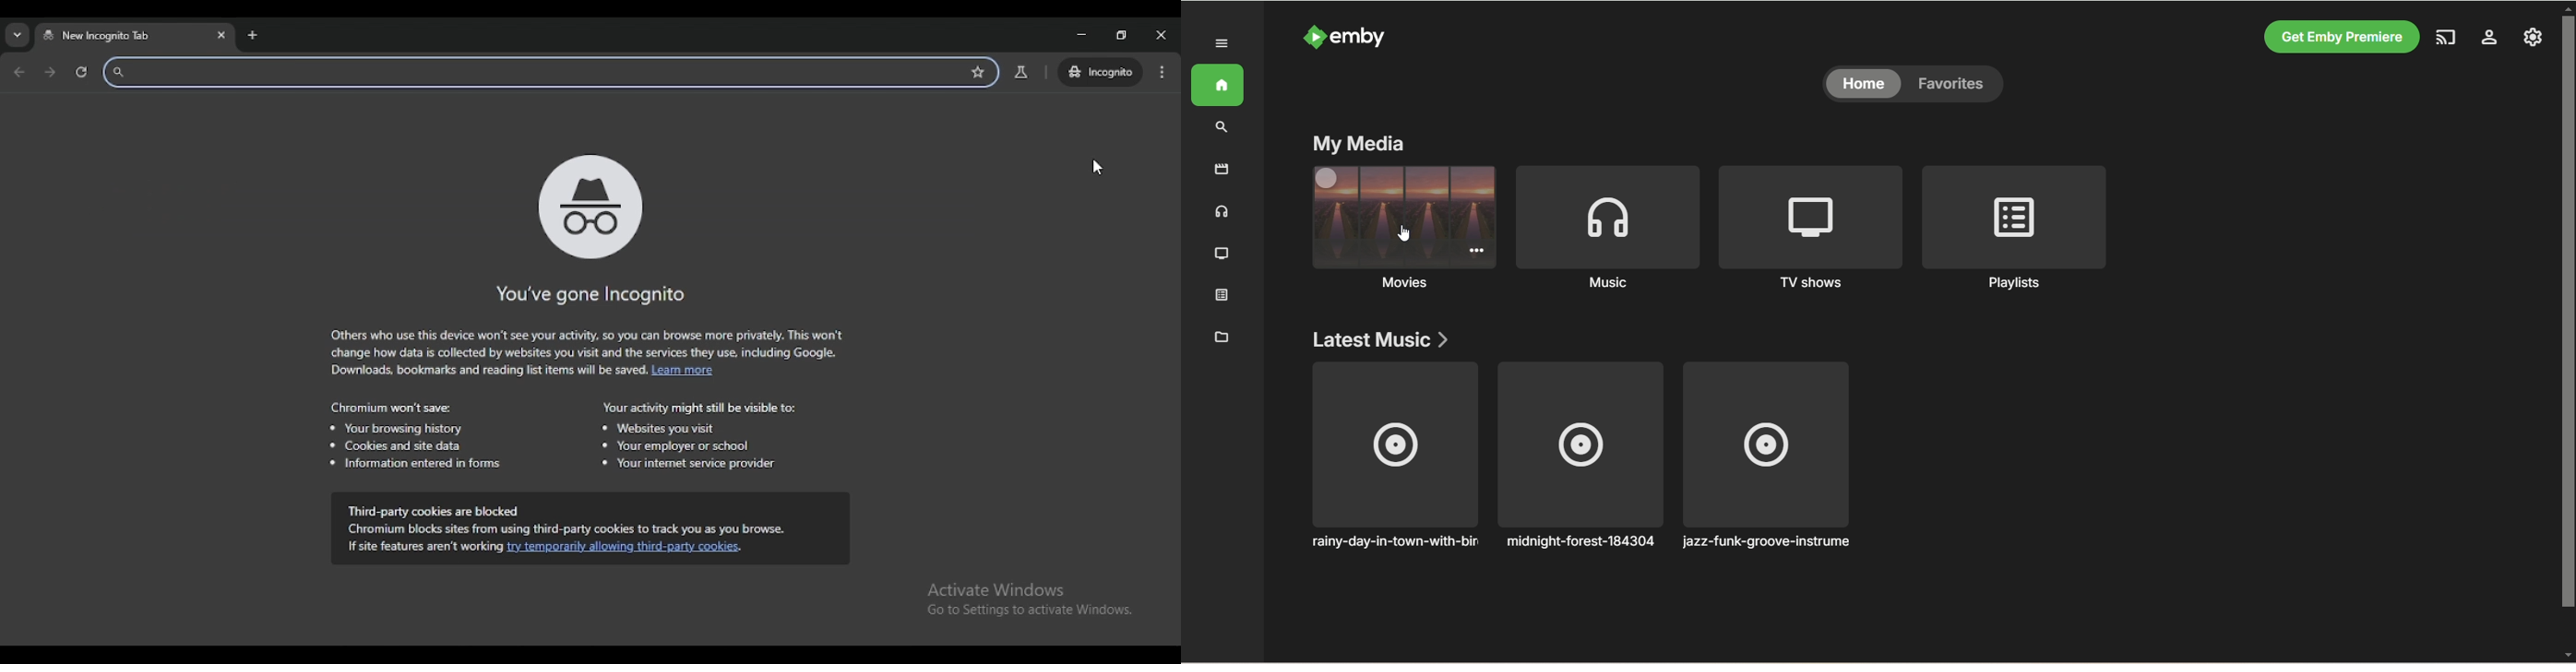 The height and width of the screenshot is (672, 2576). I want to click on cursor, so click(1096, 168).